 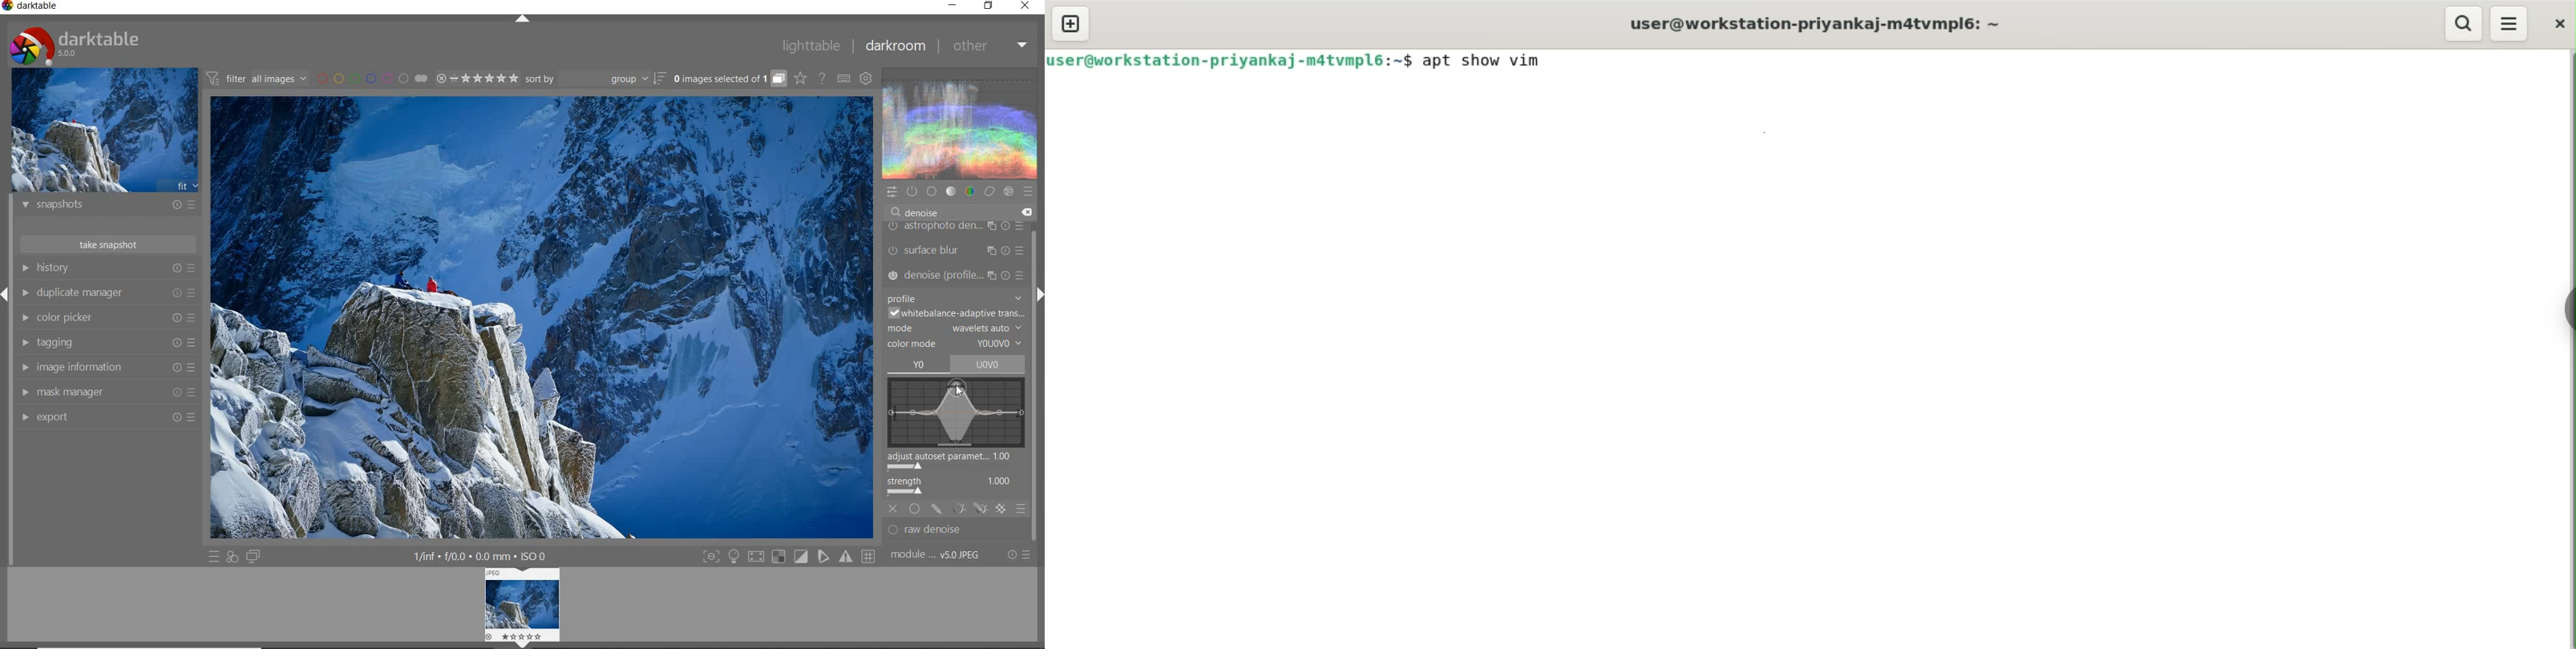 What do you see at coordinates (959, 251) in the screenshot?
I see `surface blur` at bounding box center [959, 251].